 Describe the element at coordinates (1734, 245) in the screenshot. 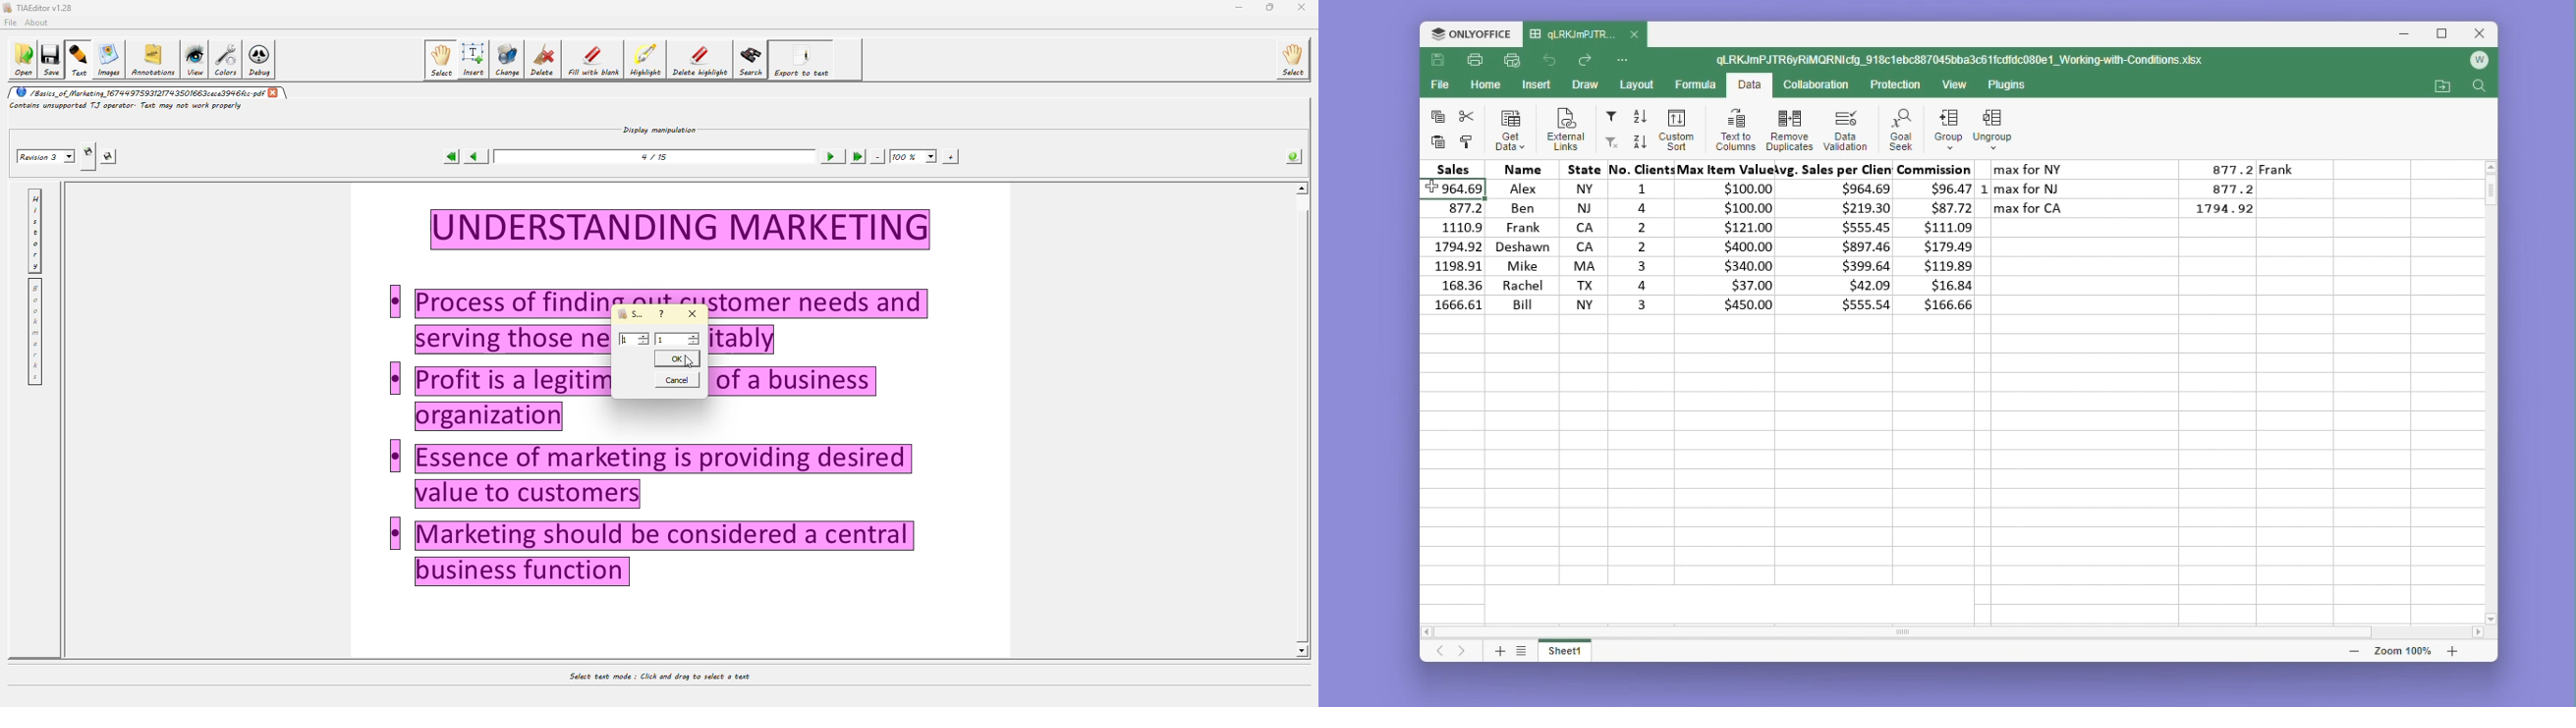

I see `Data` at that location.